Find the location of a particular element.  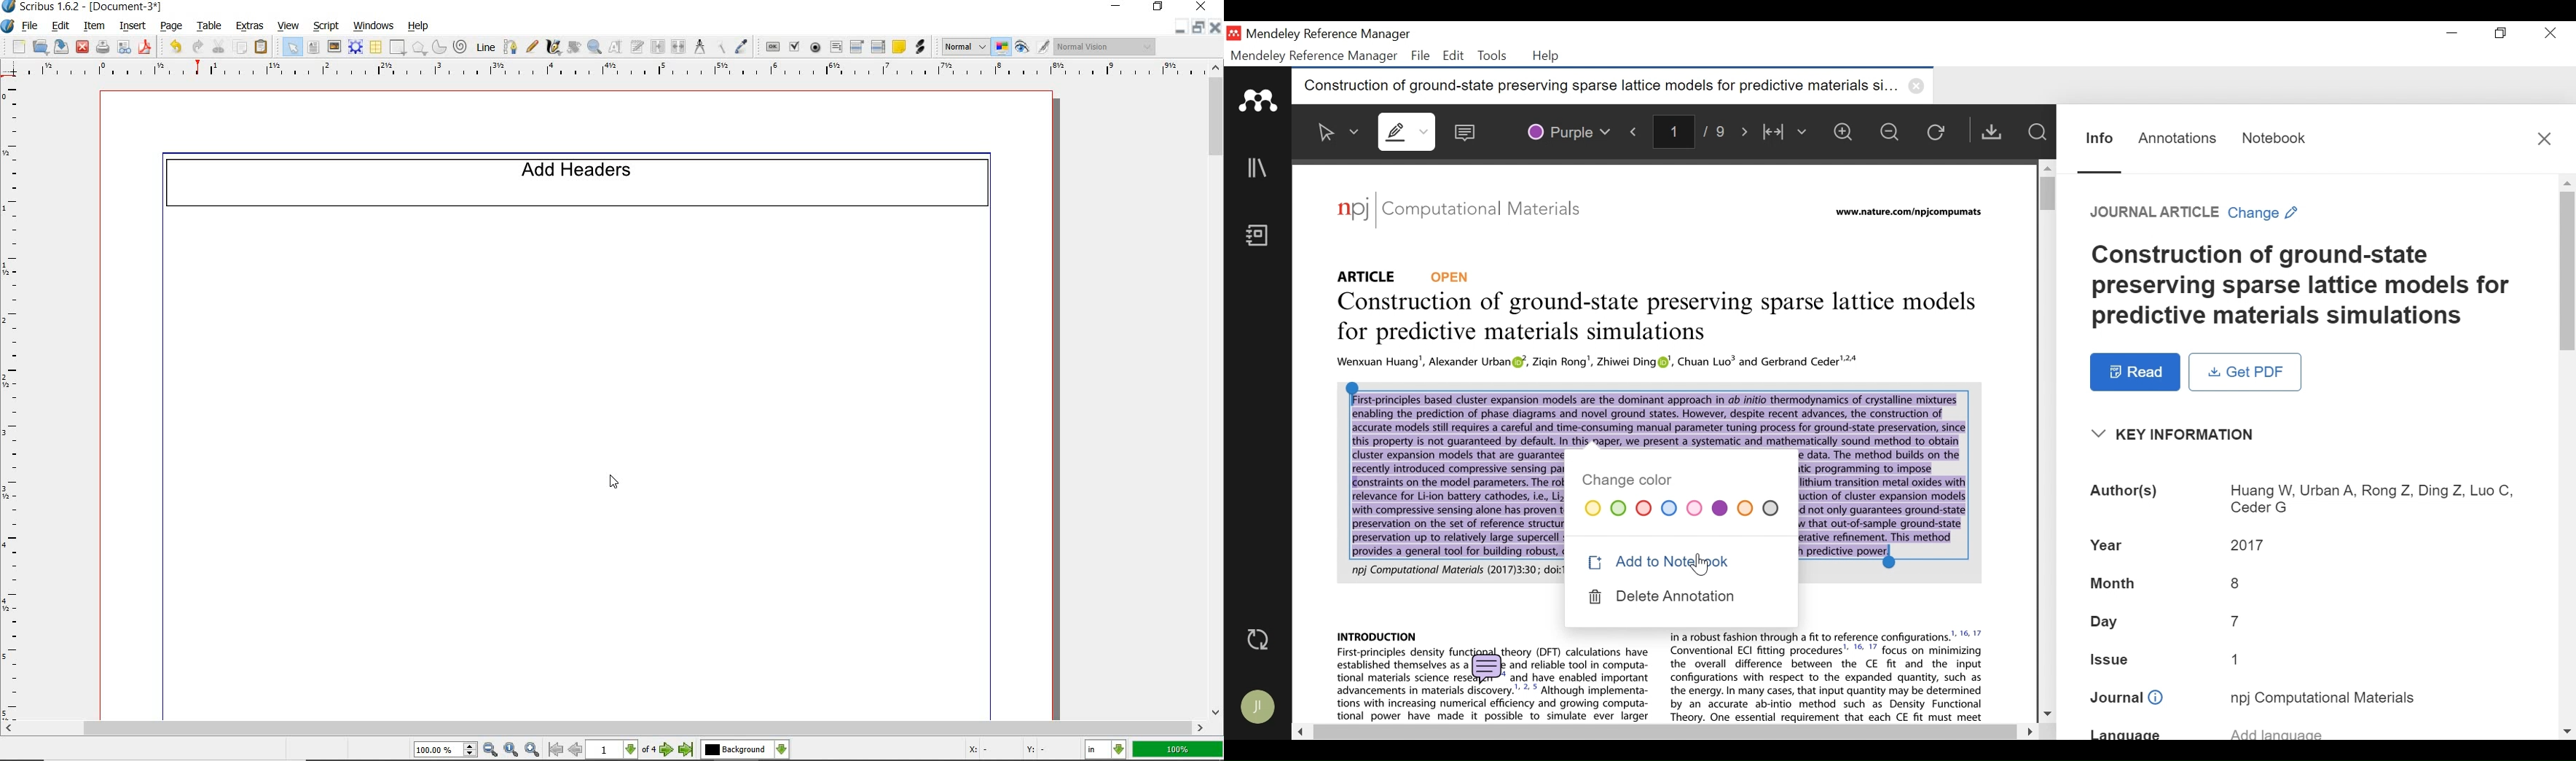

polygon is located at coordinates (421, 47).